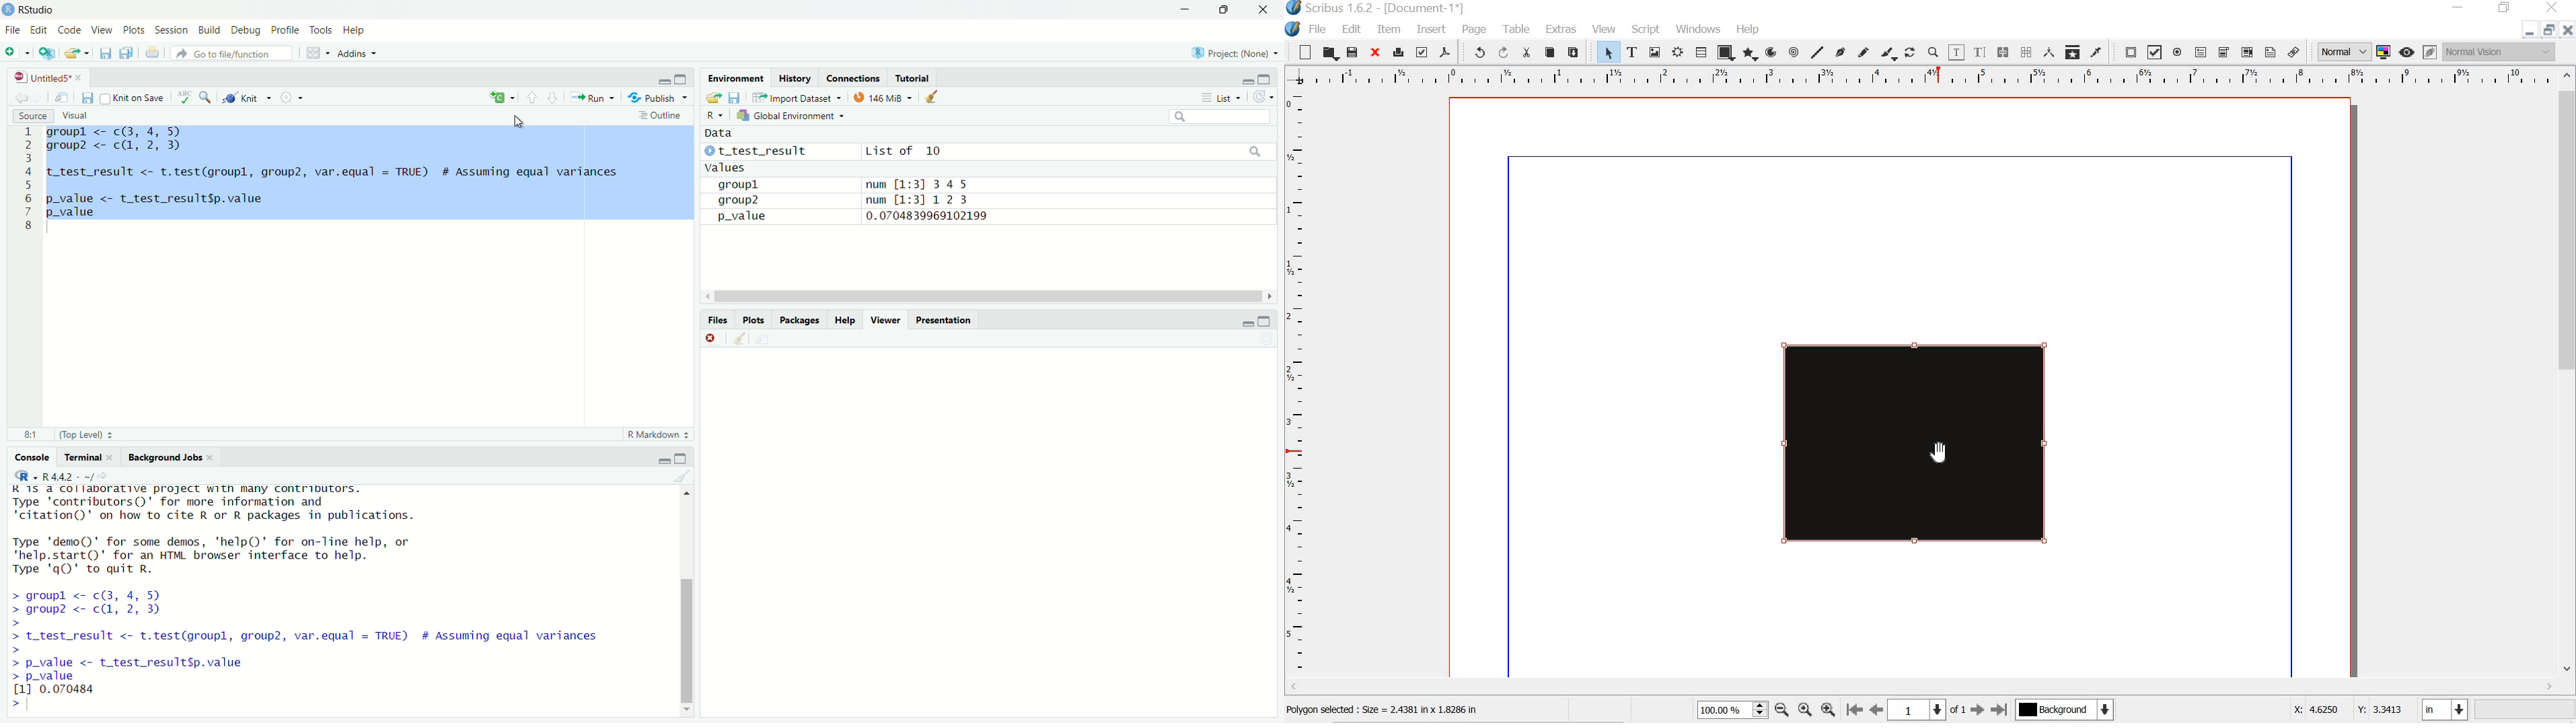  I want to click on OPEN AN EXISTING FILE, so click(76, 53).